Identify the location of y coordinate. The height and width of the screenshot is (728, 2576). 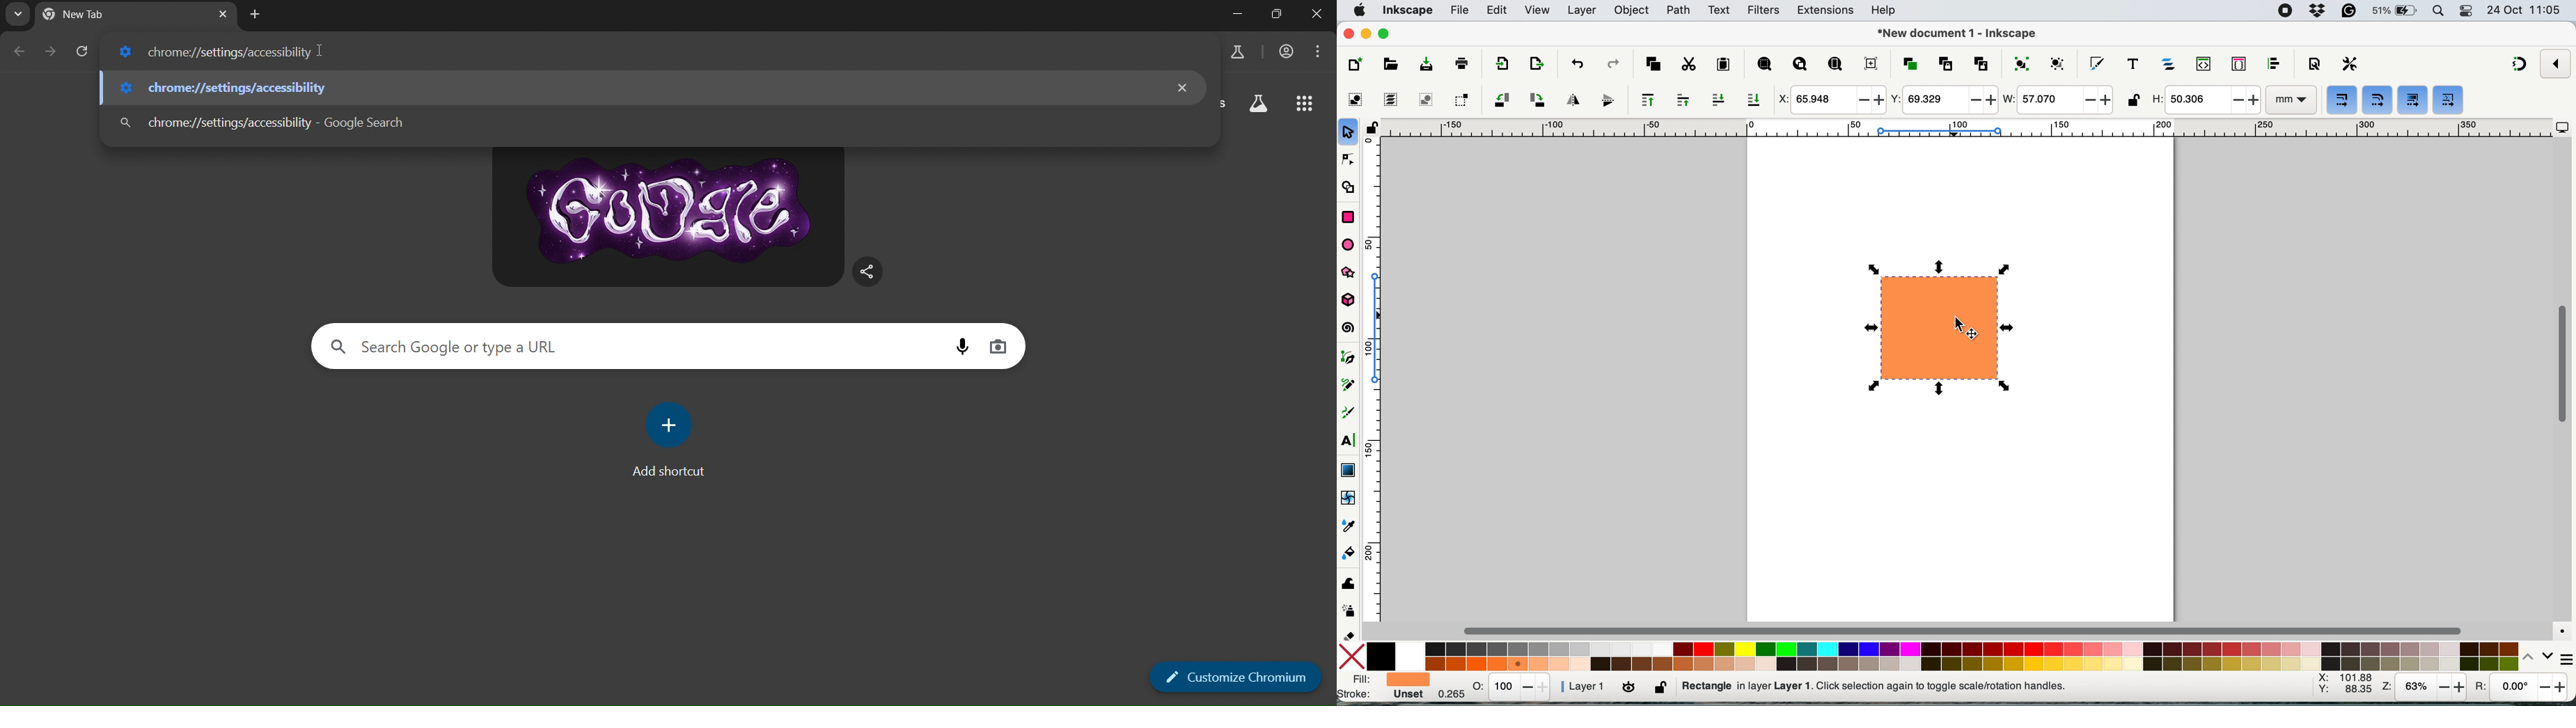
(1943, 99).